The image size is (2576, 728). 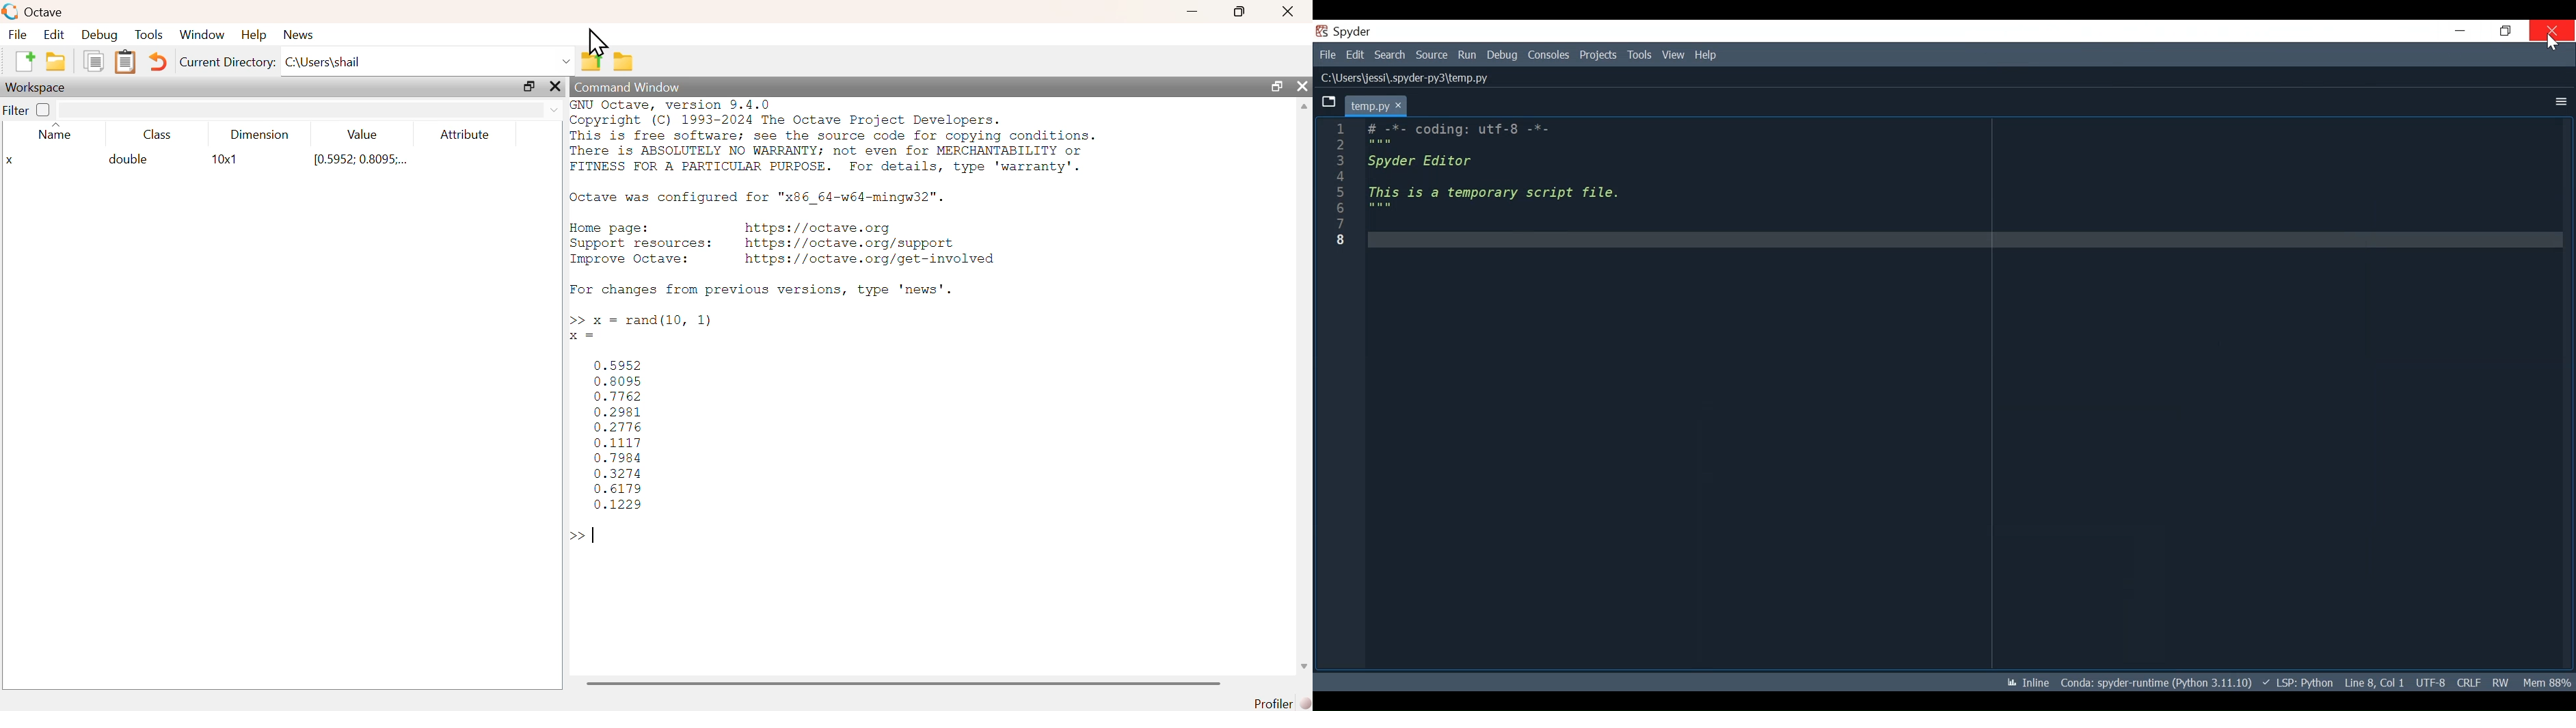 What do you see at coordinates (55, 131) in the screenshot?
I see `name` at bounding box center [55, 131].